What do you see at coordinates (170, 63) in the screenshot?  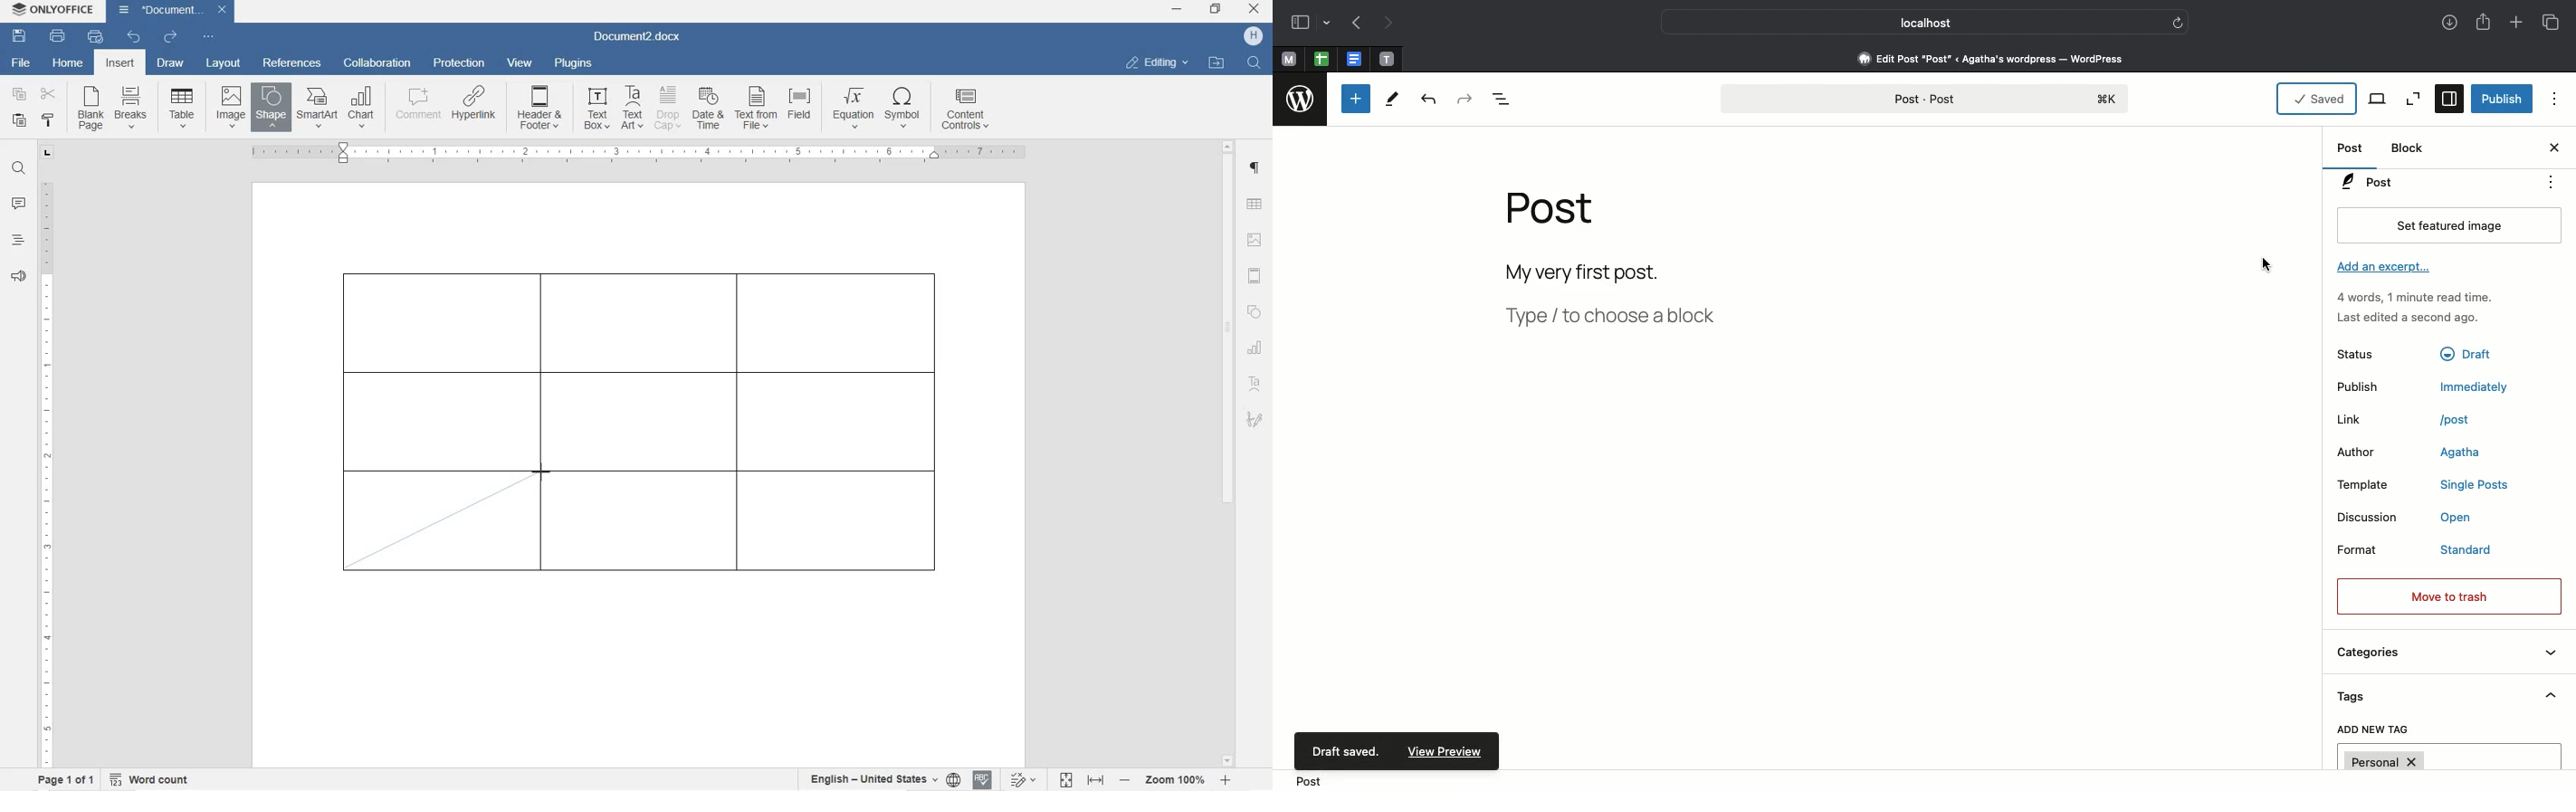 I see `draw` at bounding box center [170, 63].